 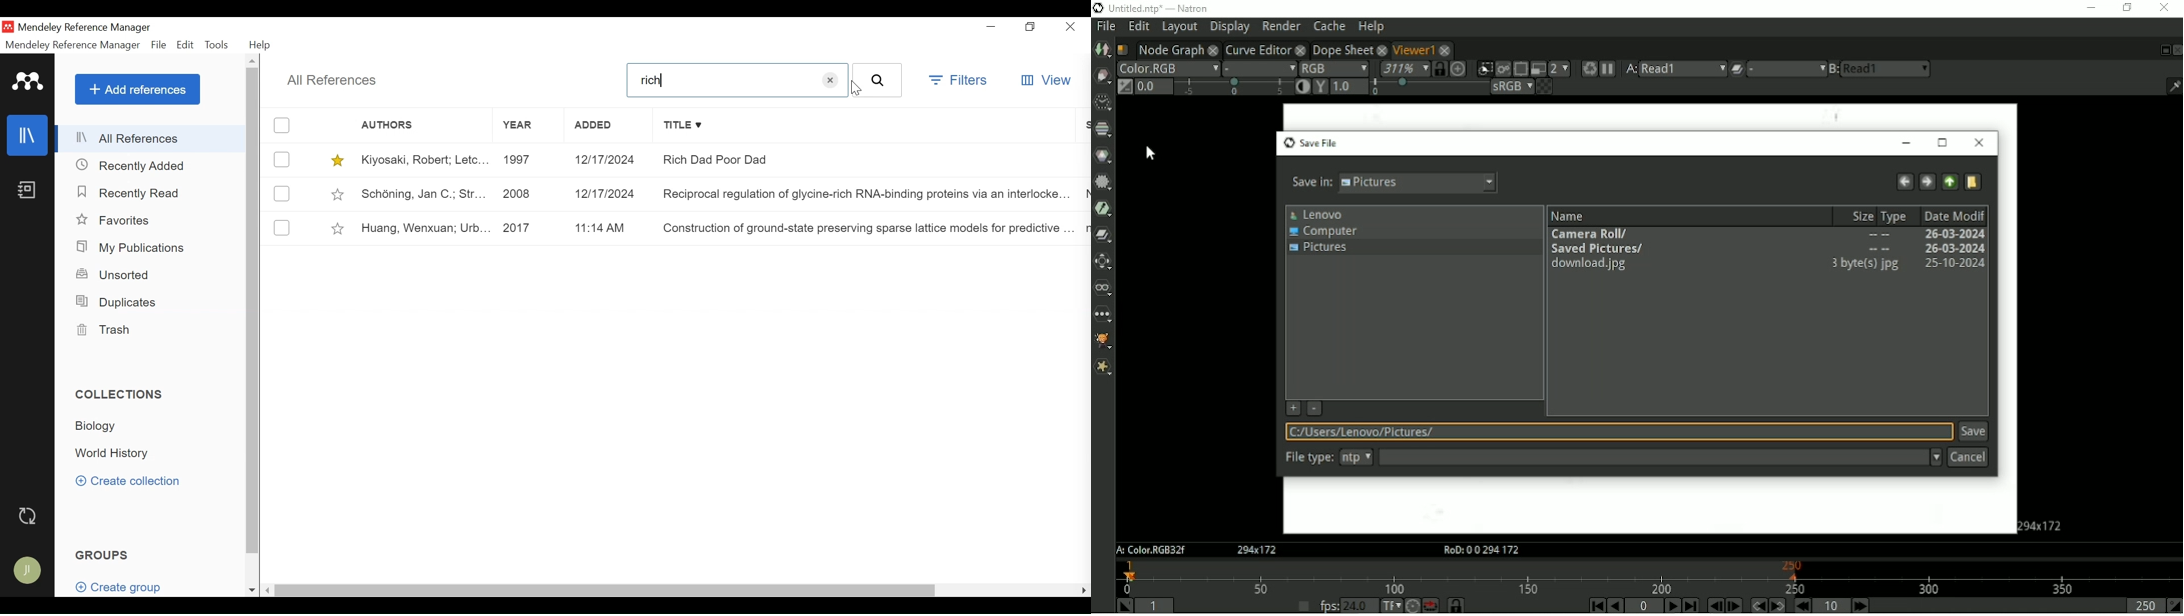 What do you see at coordinates (103, 28) in the screenshot?
I see `Mendeley Reference Manager` at bounding box center [103, 28].